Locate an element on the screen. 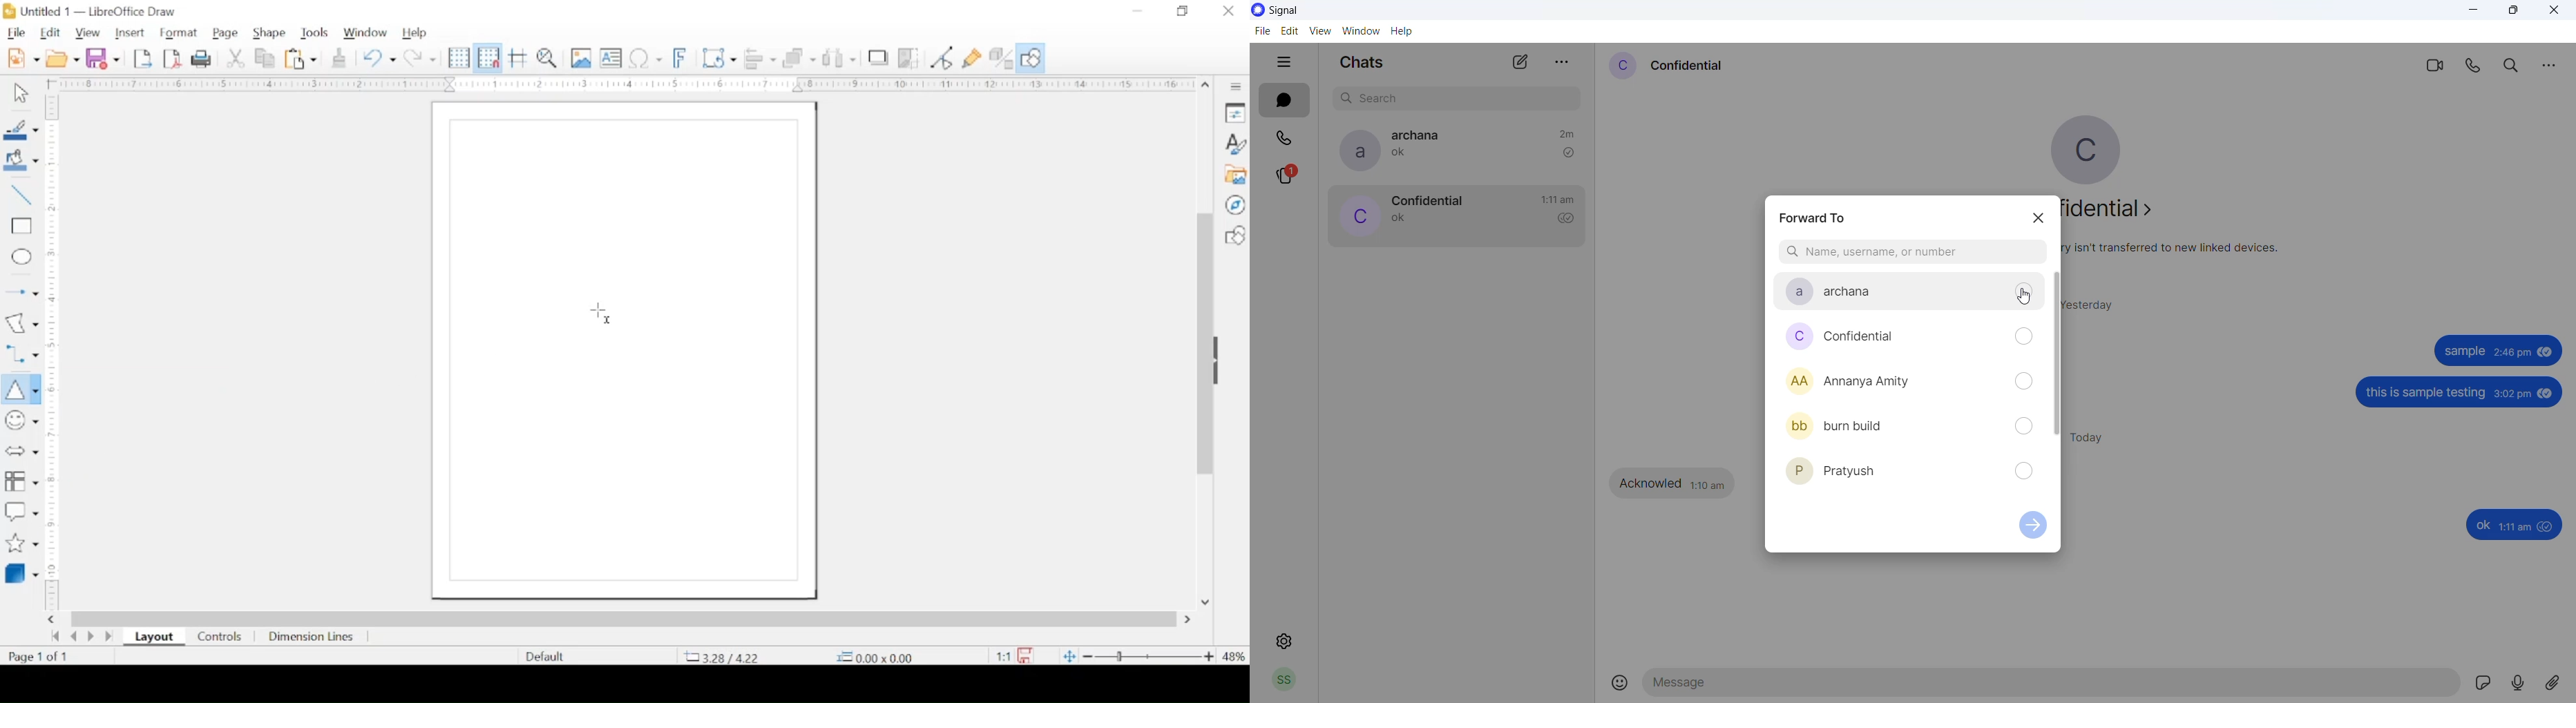 The image size is (2576, 728). show at least three objects to distribute is located at coordinates (840, 59).